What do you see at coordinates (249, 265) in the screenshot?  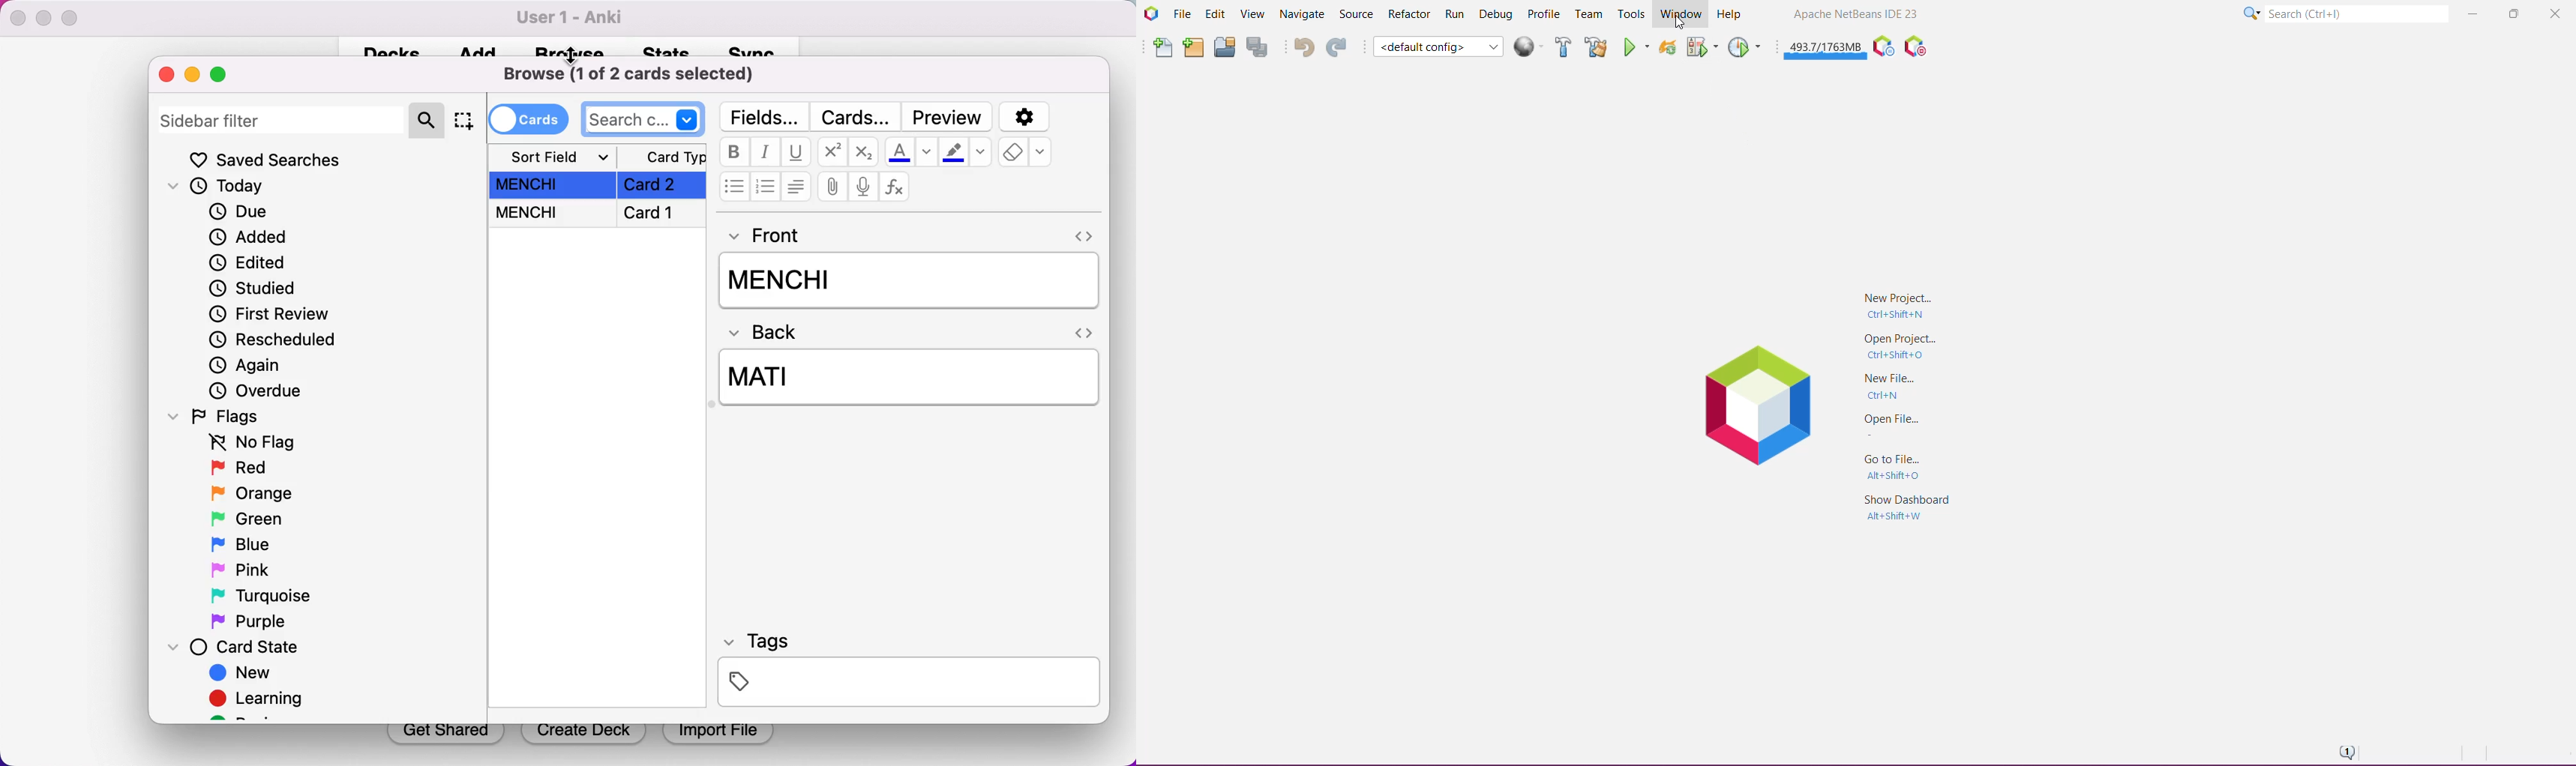 I see `edited` at bounding box center [249, 265].